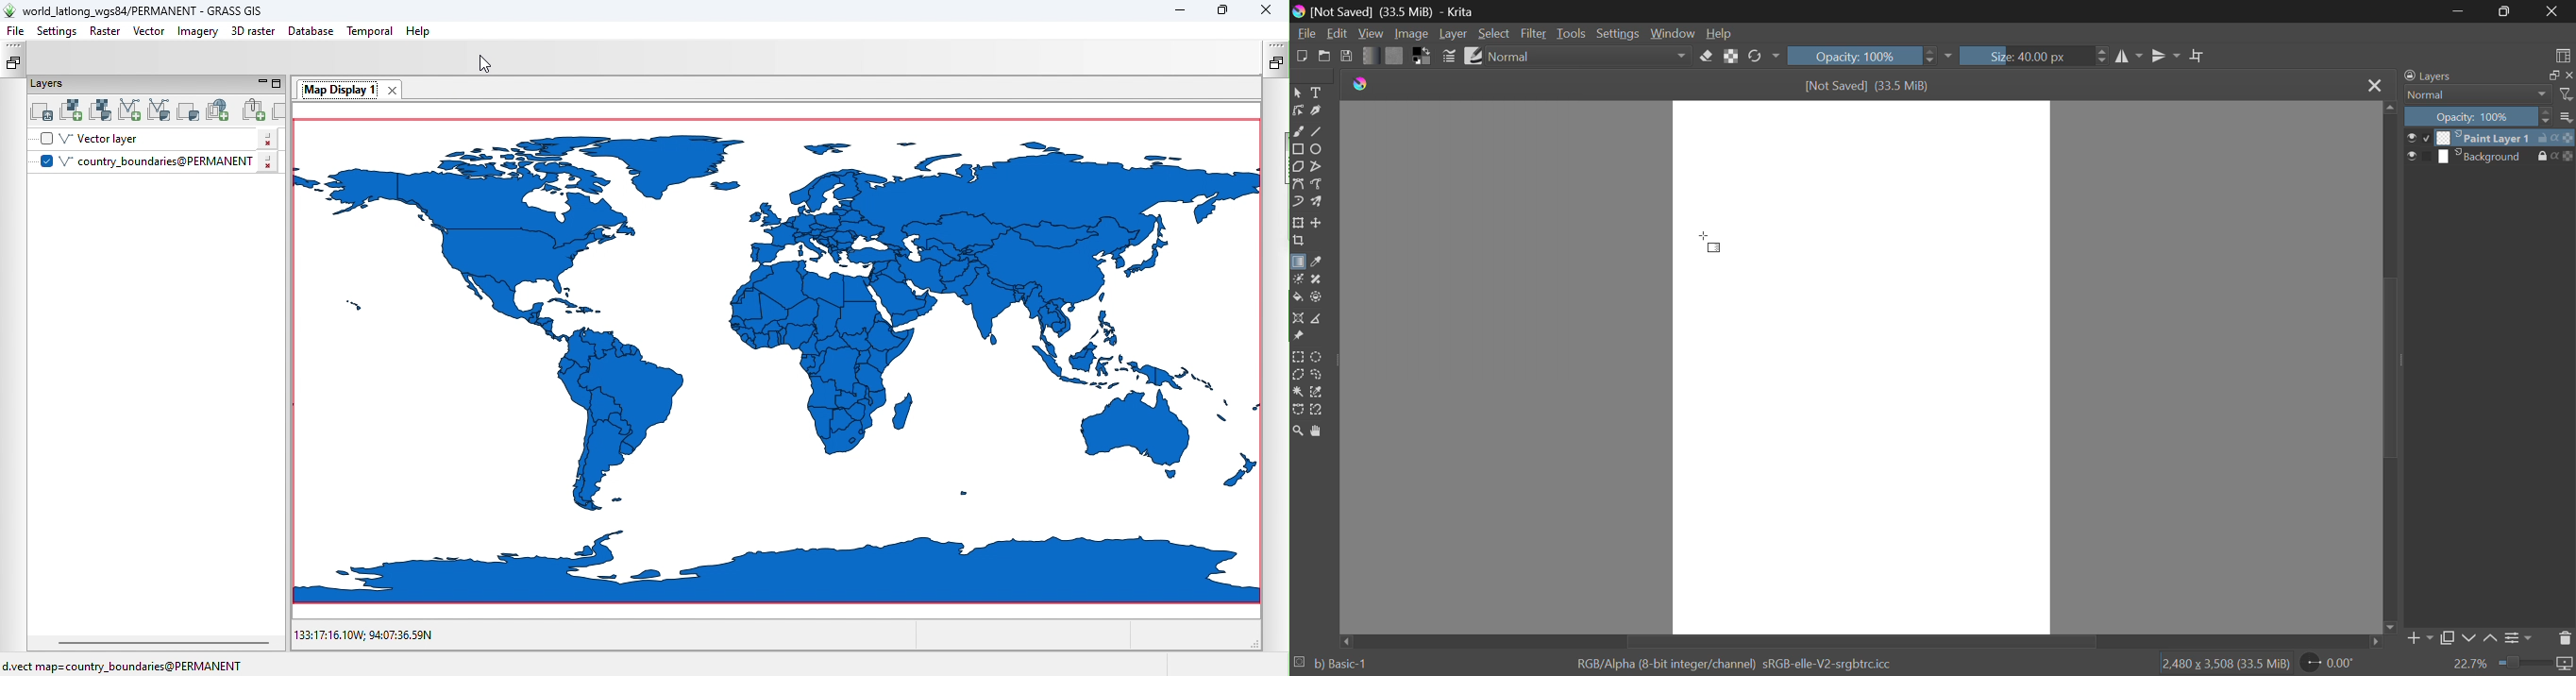 Image resolution: width=2576 pixels, height=700 pixels. Describe the element at coordinates (1410, 33) in the screenshot. I see `Image` at that location.